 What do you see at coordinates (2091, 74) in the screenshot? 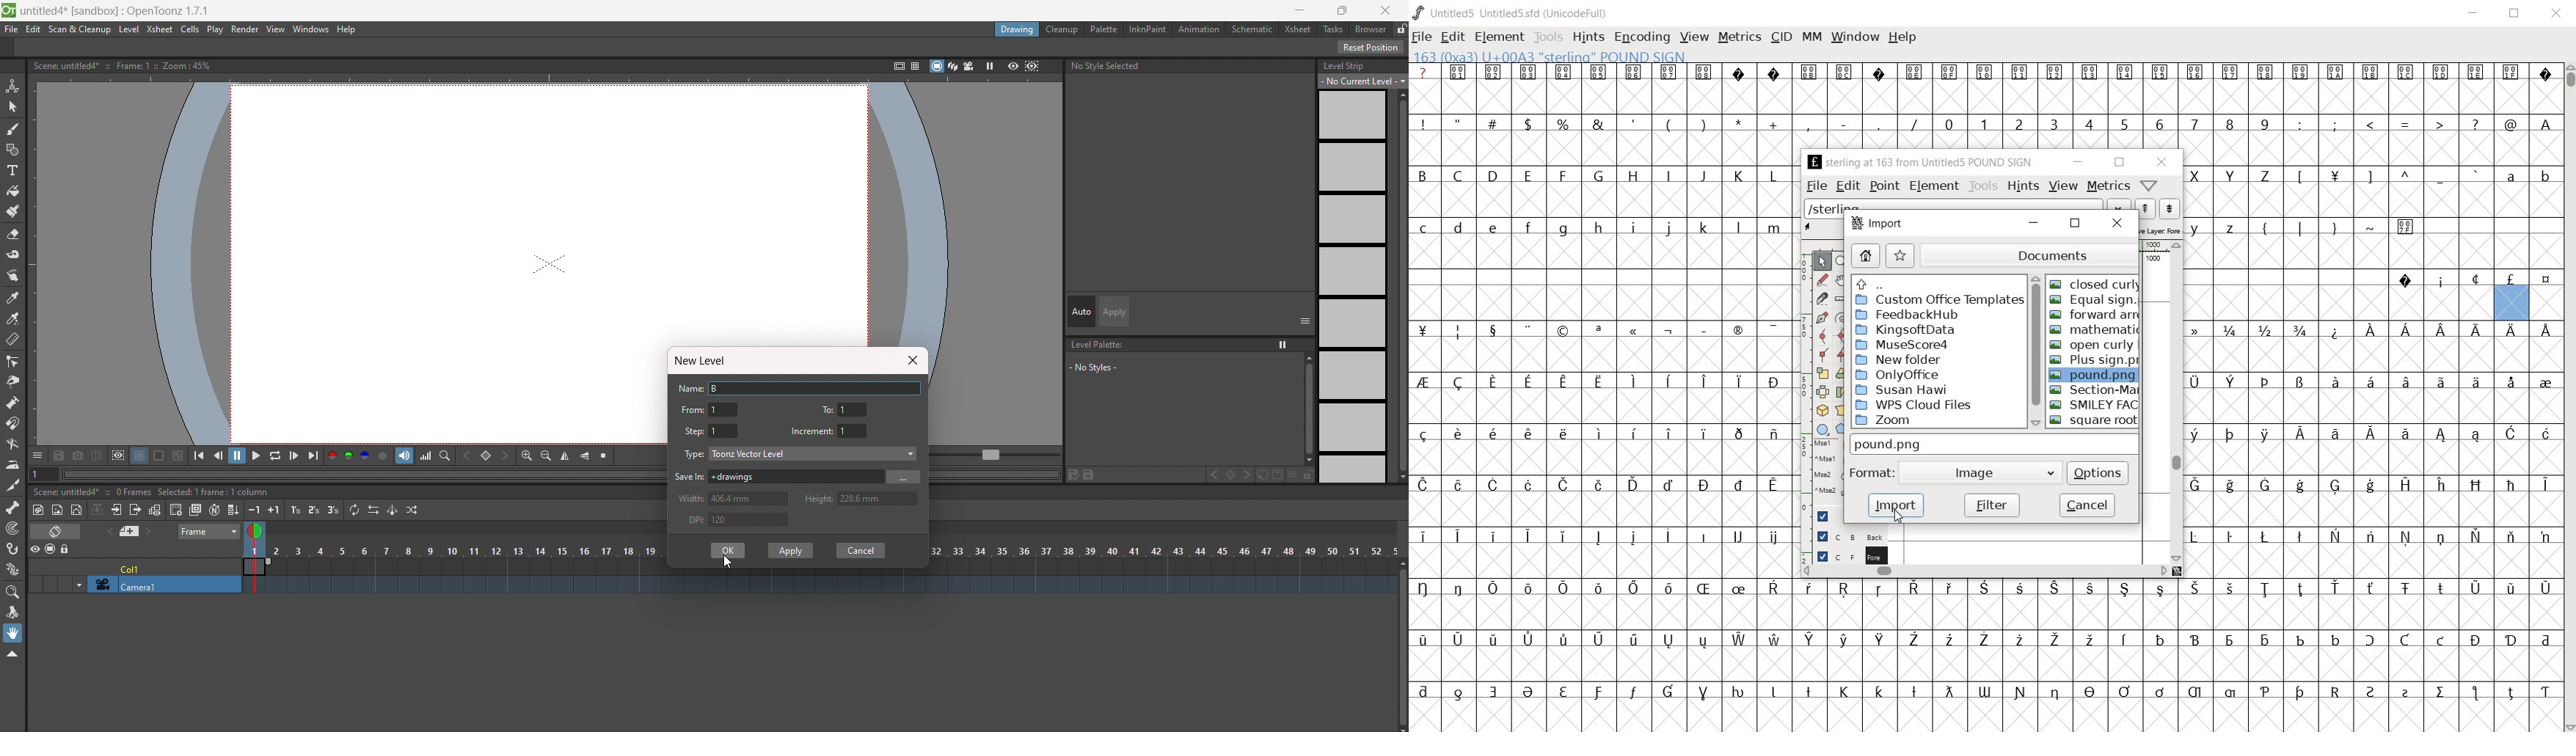
I see `Symbol` at bounding box center [2091, 74].